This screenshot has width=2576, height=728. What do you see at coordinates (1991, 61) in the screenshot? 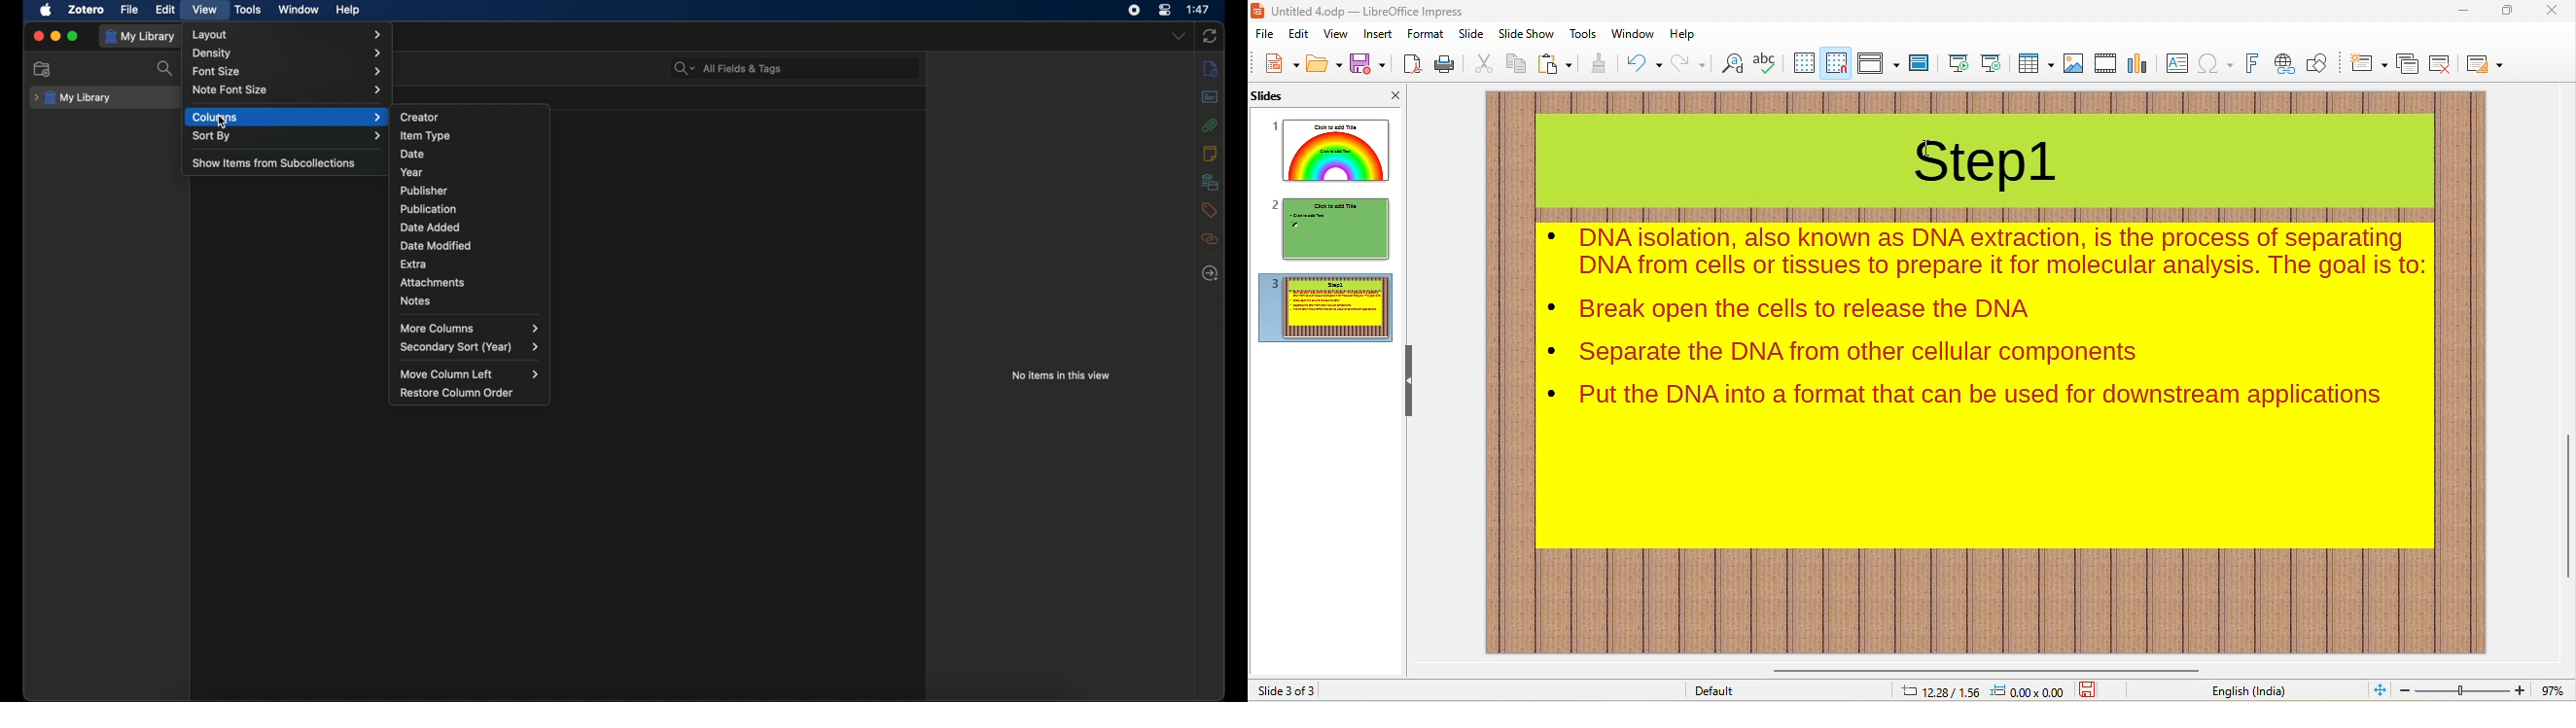
I see `start from current` at bounding box center [1991, 61].